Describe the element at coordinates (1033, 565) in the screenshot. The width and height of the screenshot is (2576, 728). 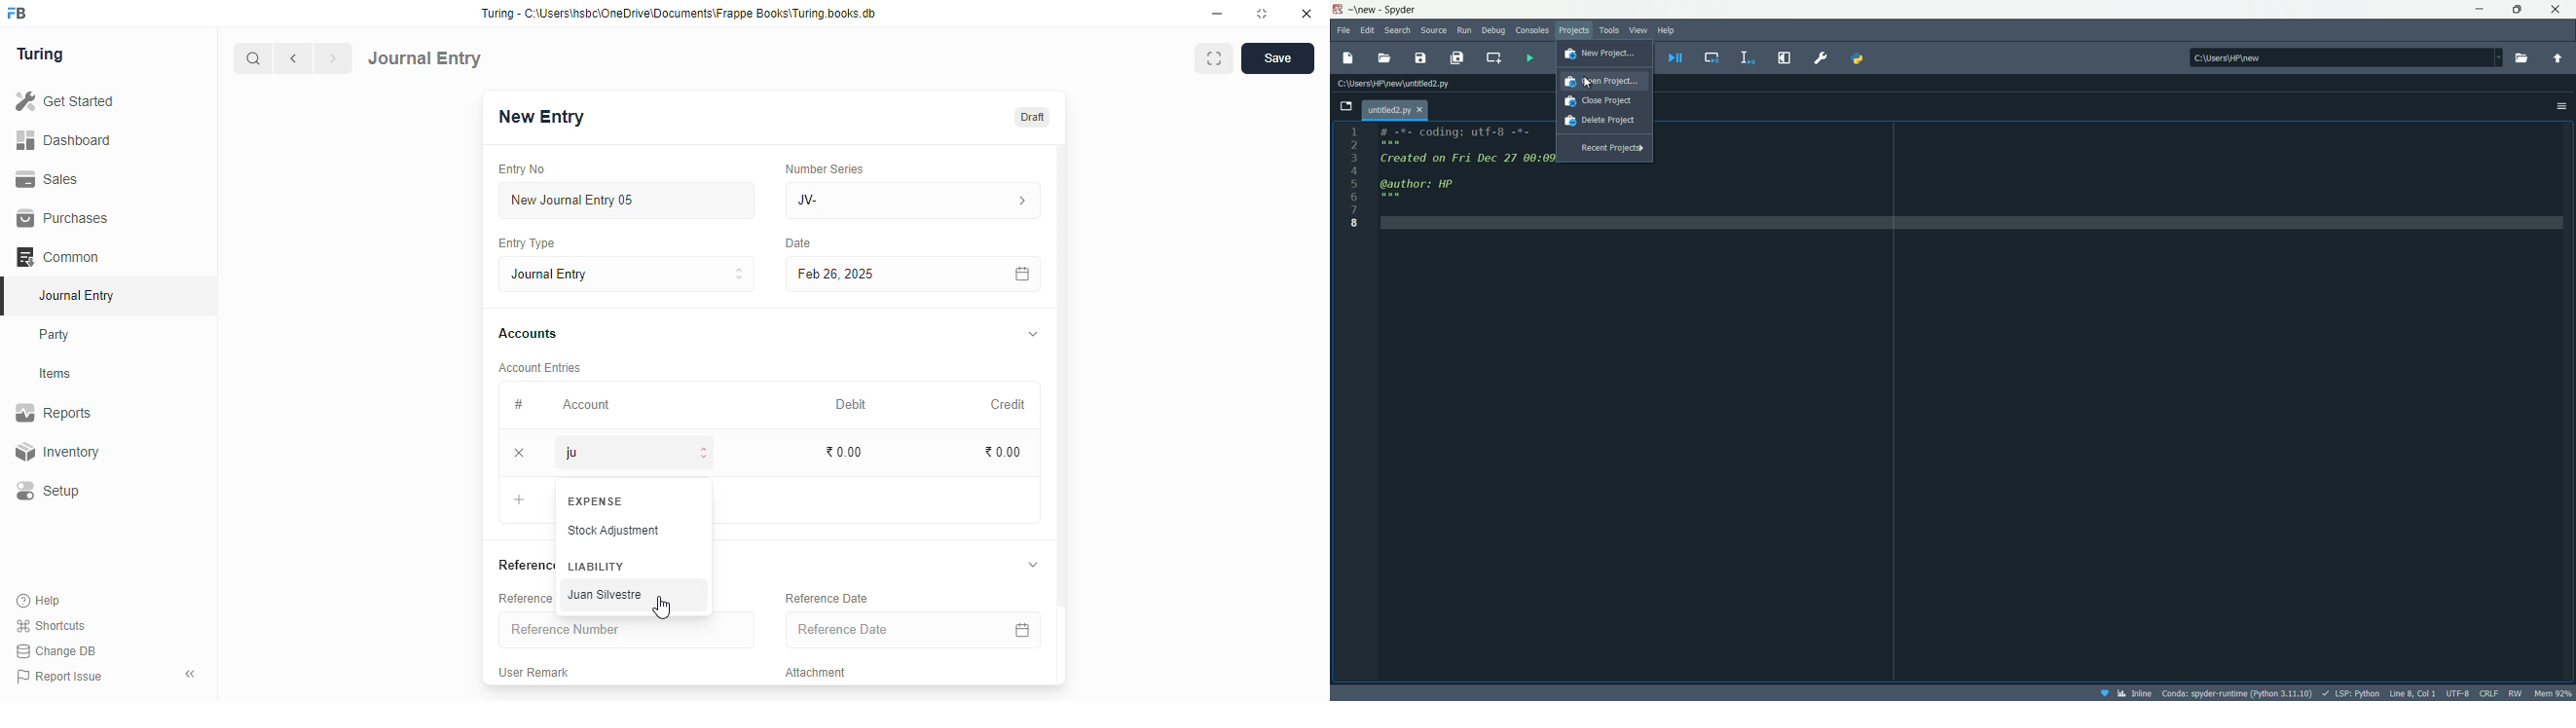
I see `toggle expand/collapse` at that location.